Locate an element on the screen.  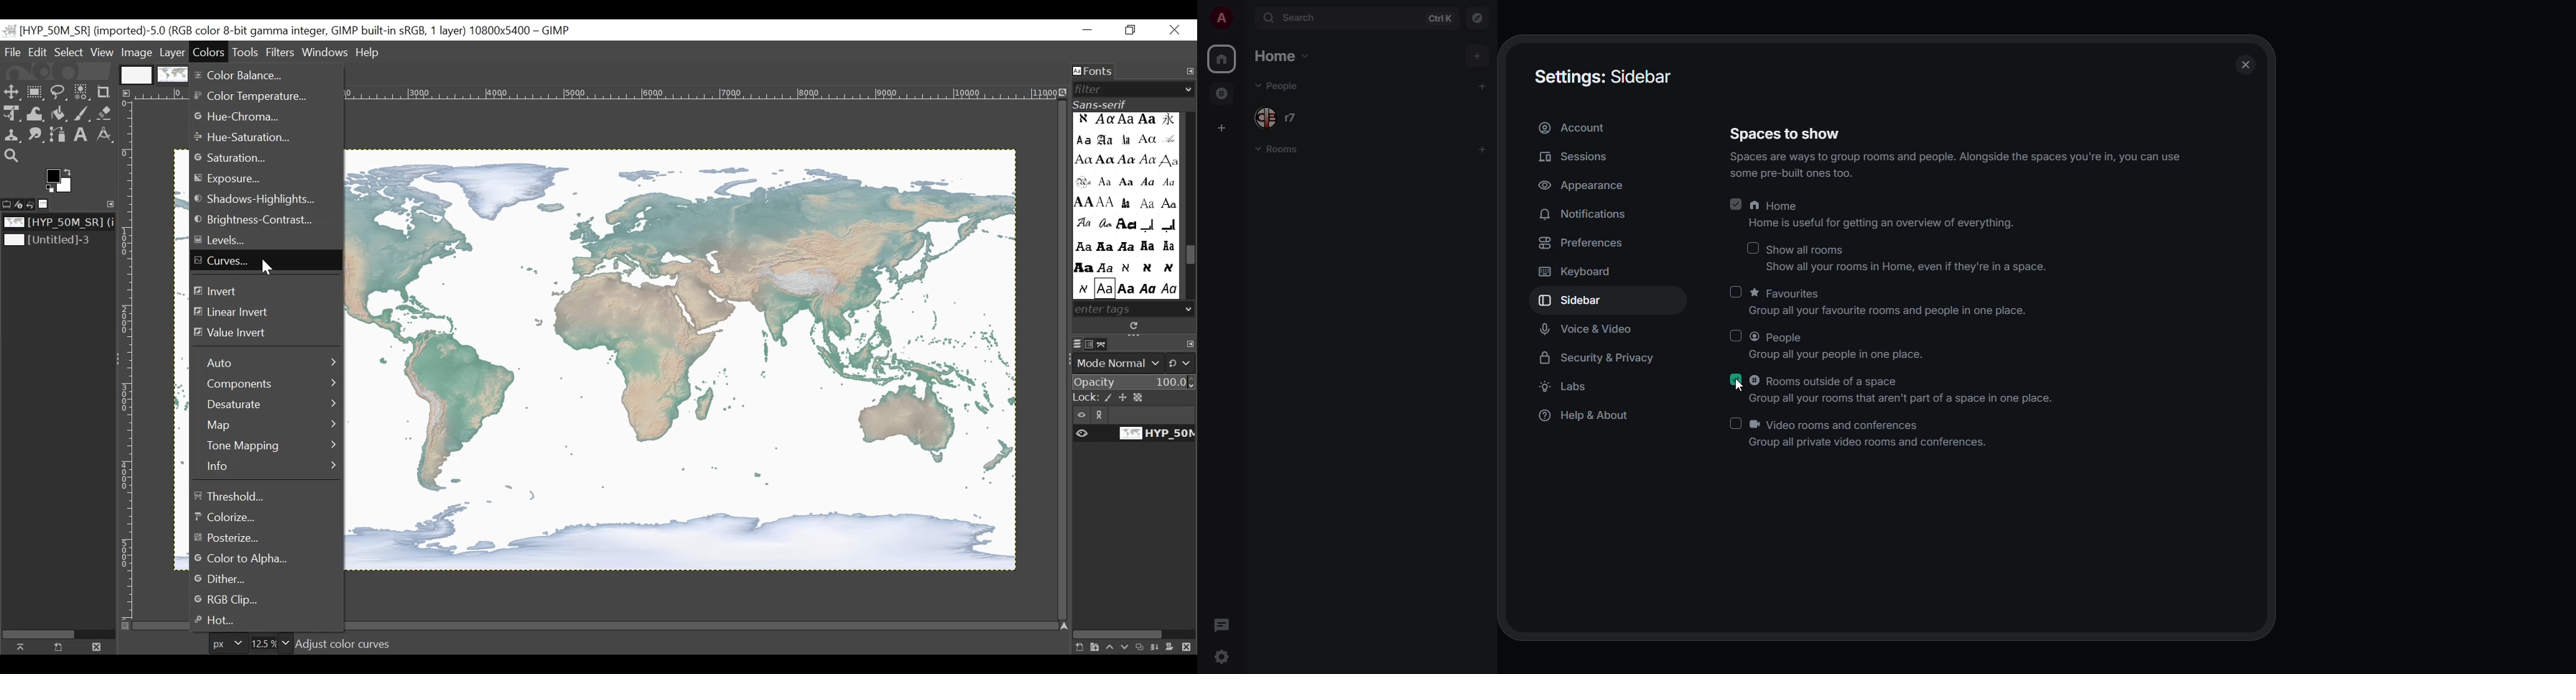
click to enable is located at coordinates (1736, 335).